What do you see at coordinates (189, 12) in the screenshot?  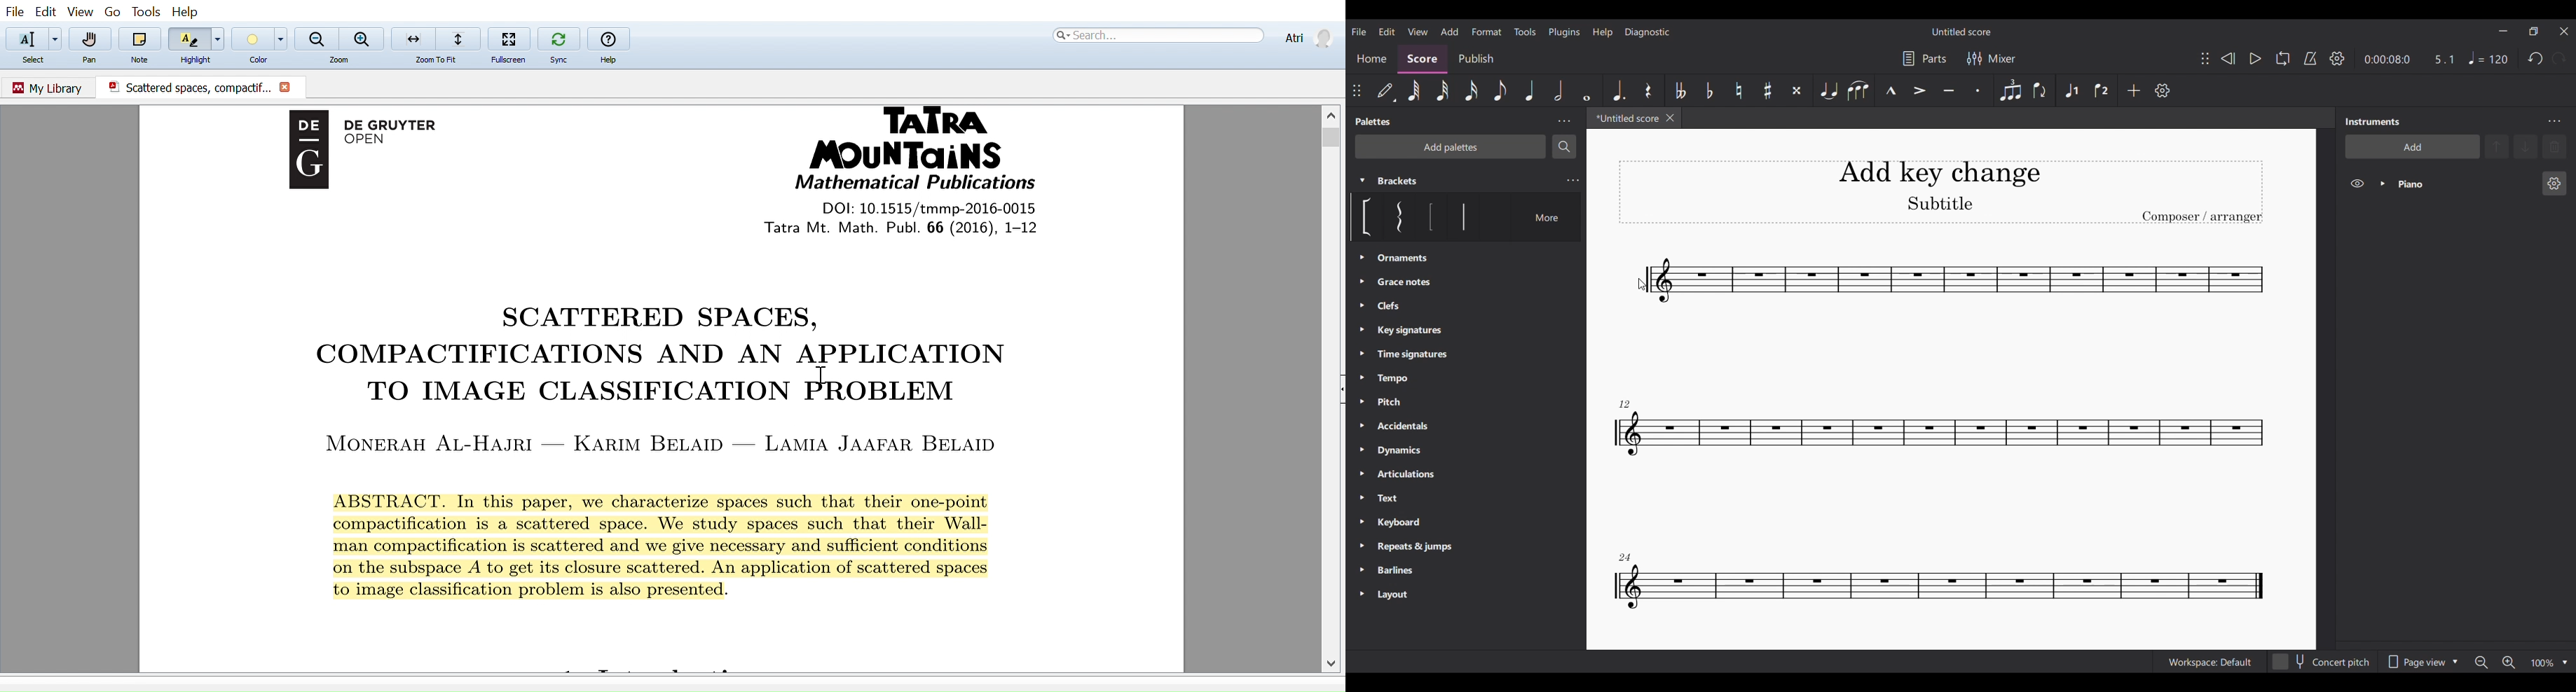 I see `Help` at bounding box center [189, 12].